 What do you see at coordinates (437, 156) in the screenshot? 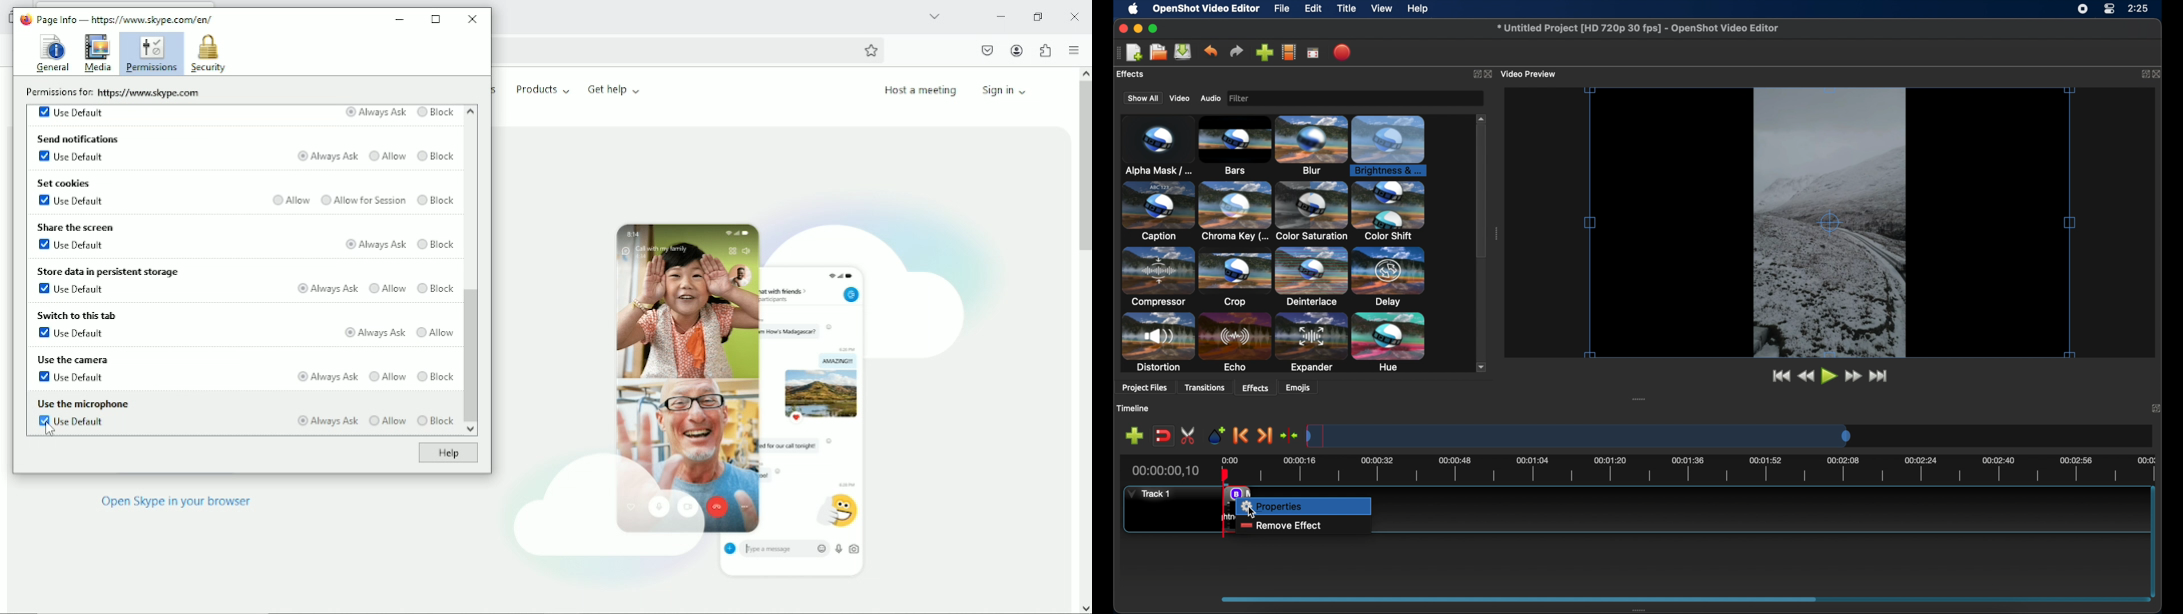
I see `Block` at bounding box center [437, 156].